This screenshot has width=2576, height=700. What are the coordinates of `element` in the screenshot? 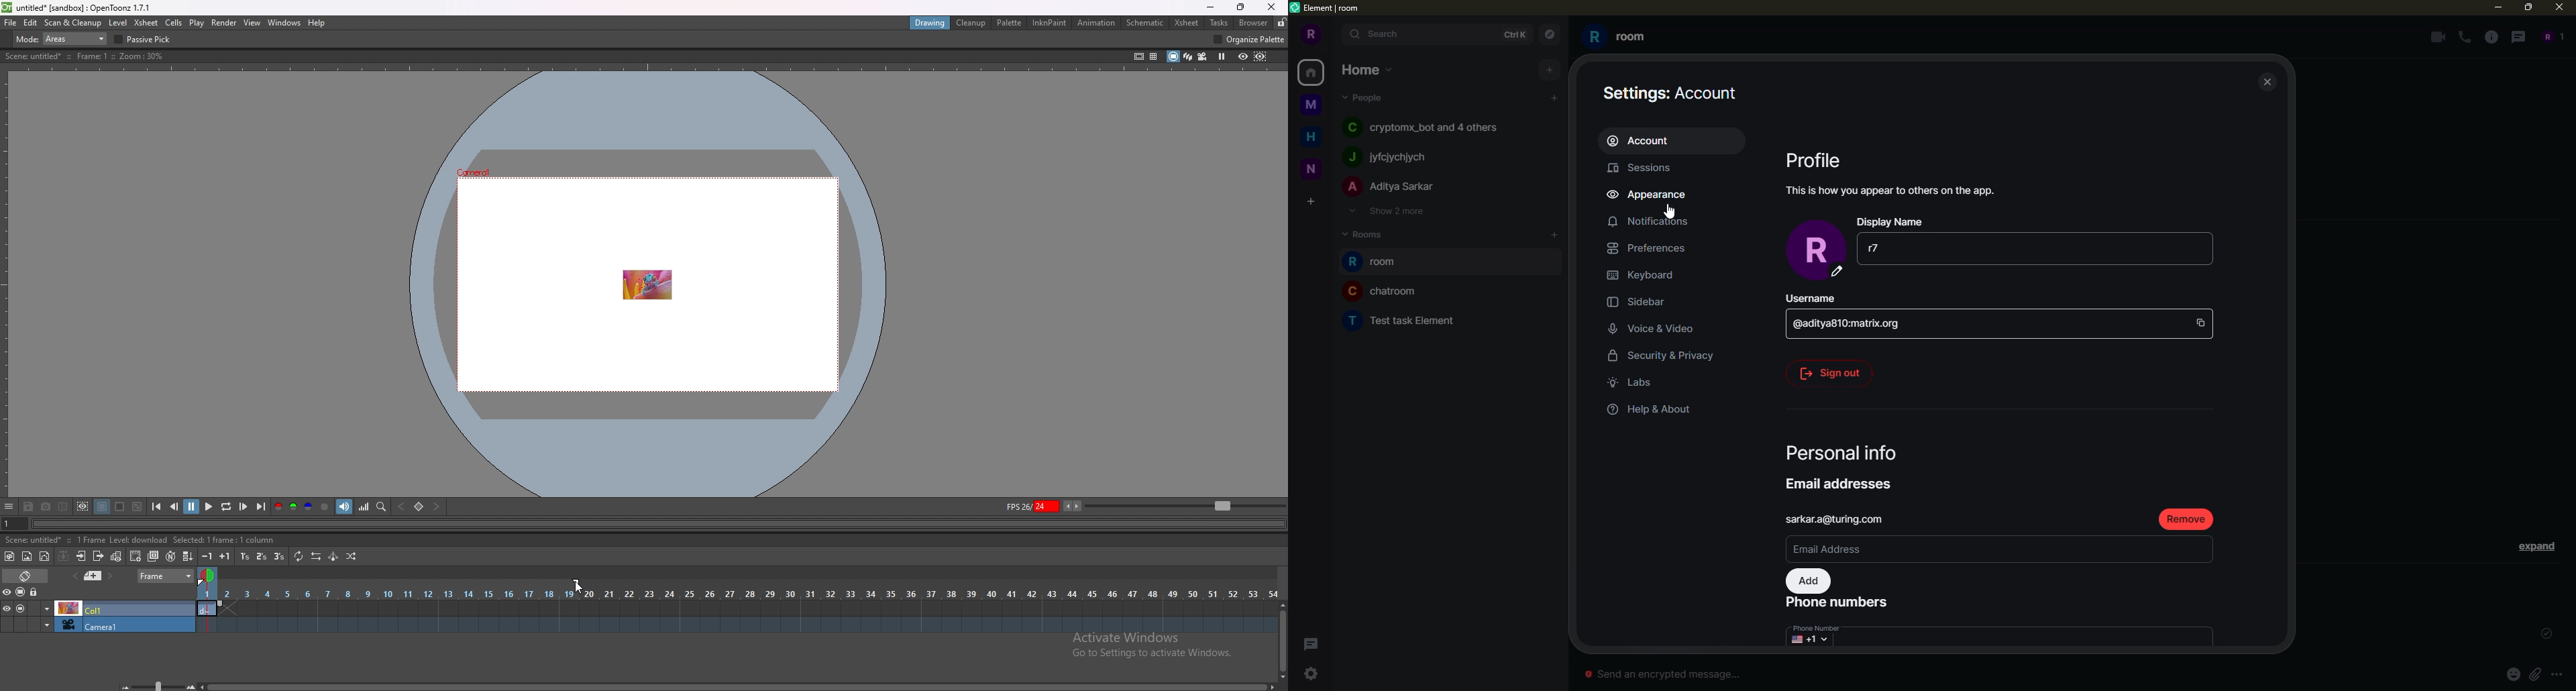 It's located at (1327, 9).